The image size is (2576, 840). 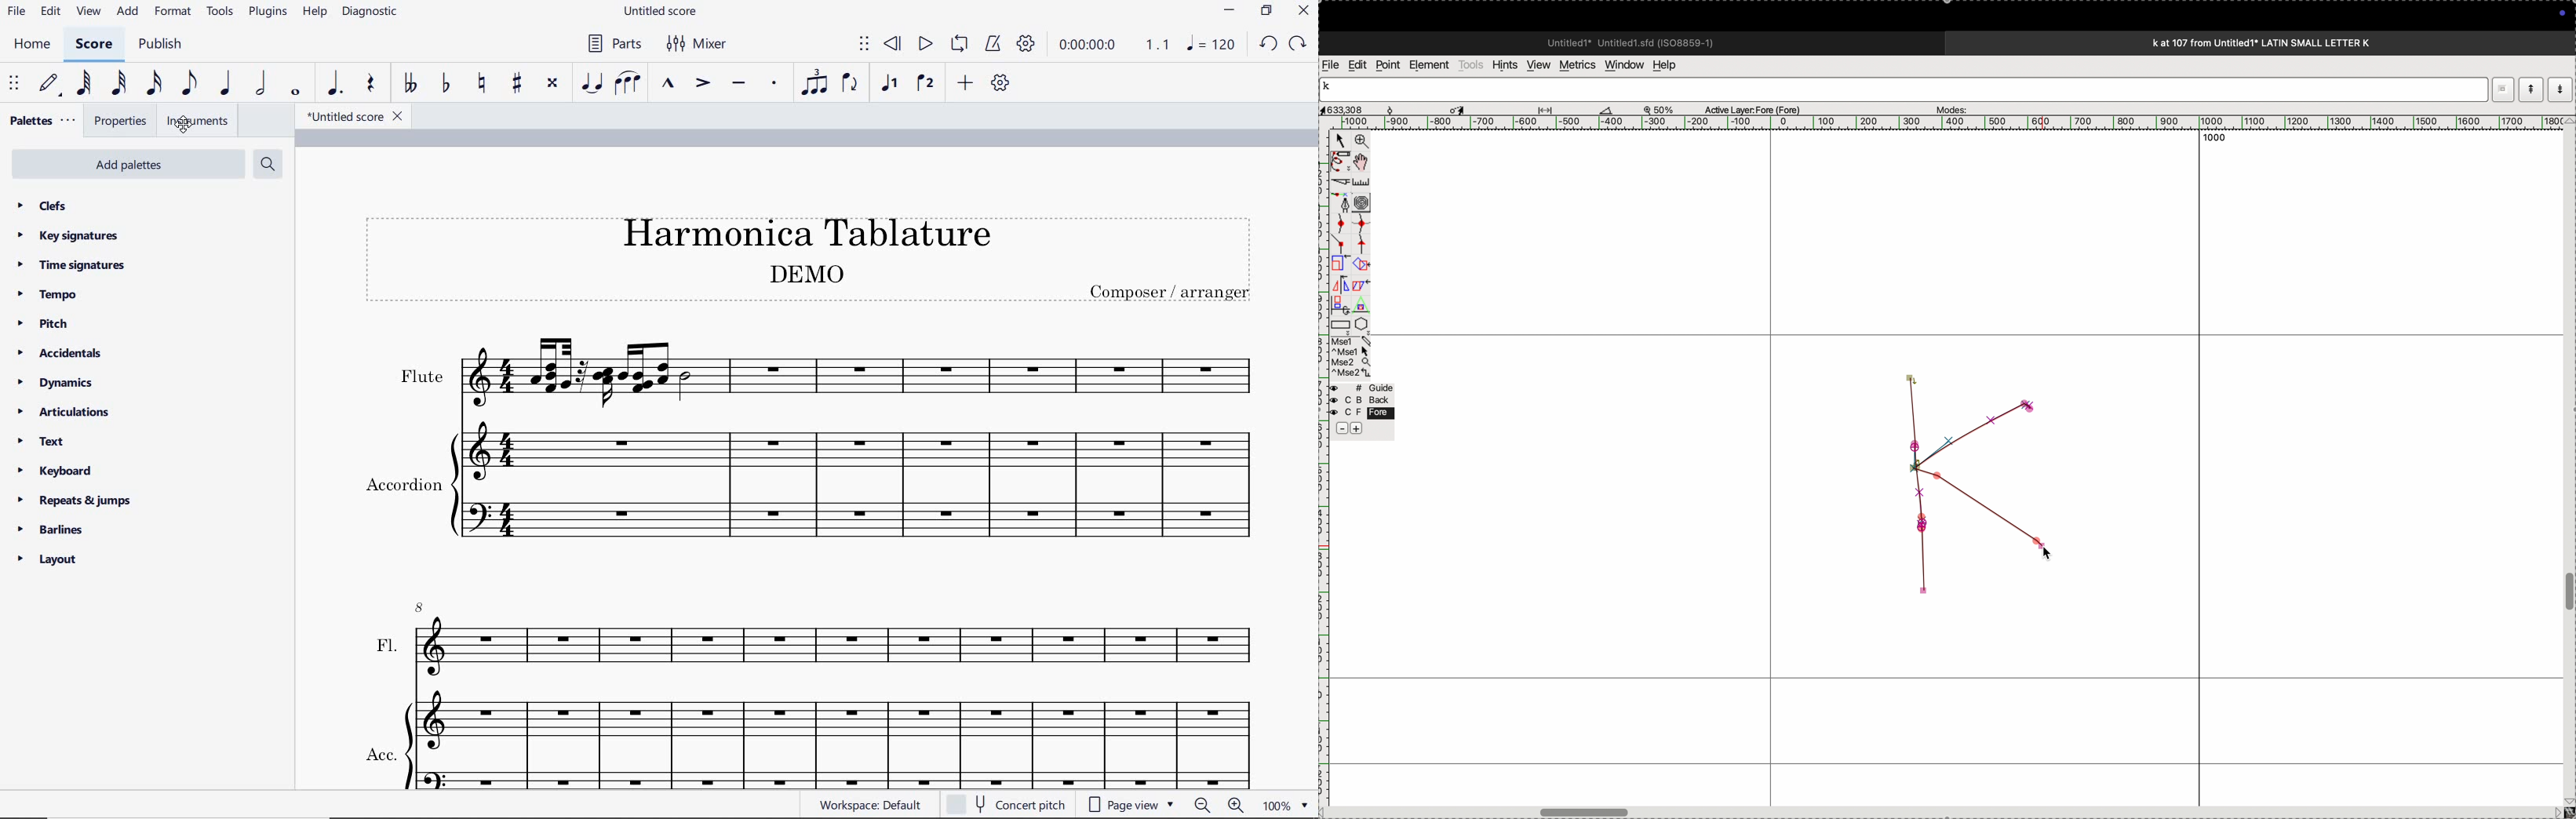 What do you see at coordinates (480, 84) in the screenshot?
I see `toggle natural` at bounding box center [480, 84].